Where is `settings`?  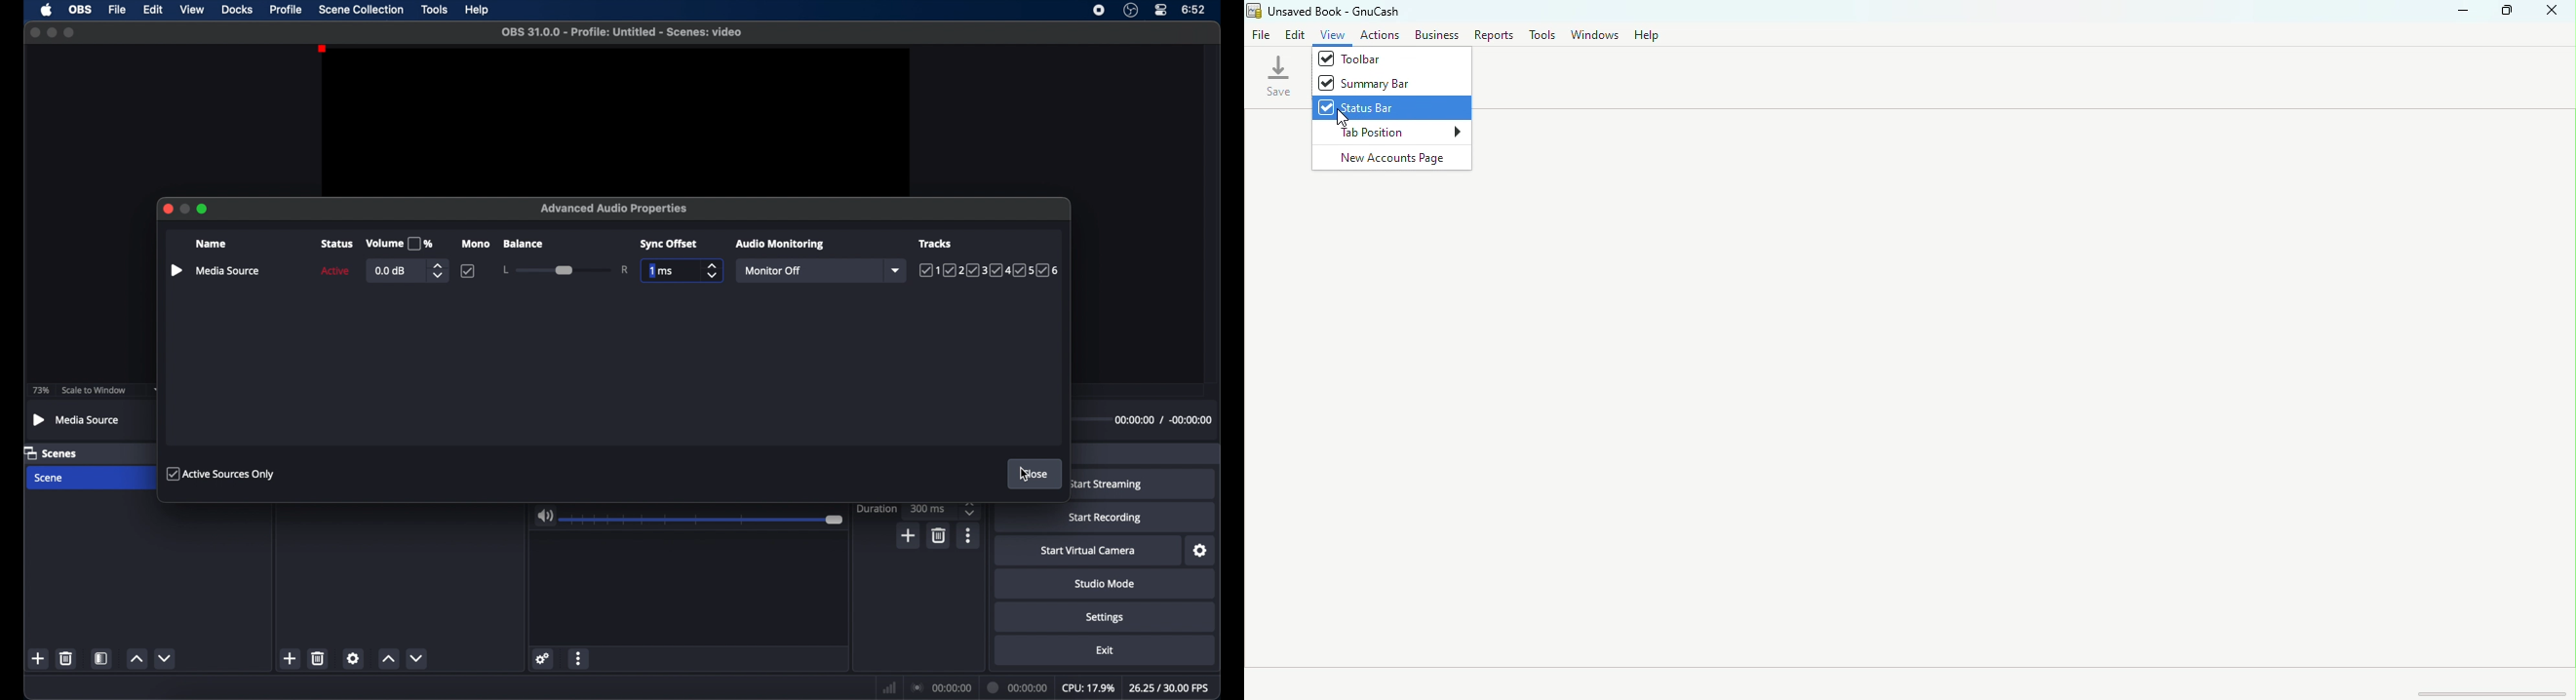 settings is located at coordinates (543, 659).